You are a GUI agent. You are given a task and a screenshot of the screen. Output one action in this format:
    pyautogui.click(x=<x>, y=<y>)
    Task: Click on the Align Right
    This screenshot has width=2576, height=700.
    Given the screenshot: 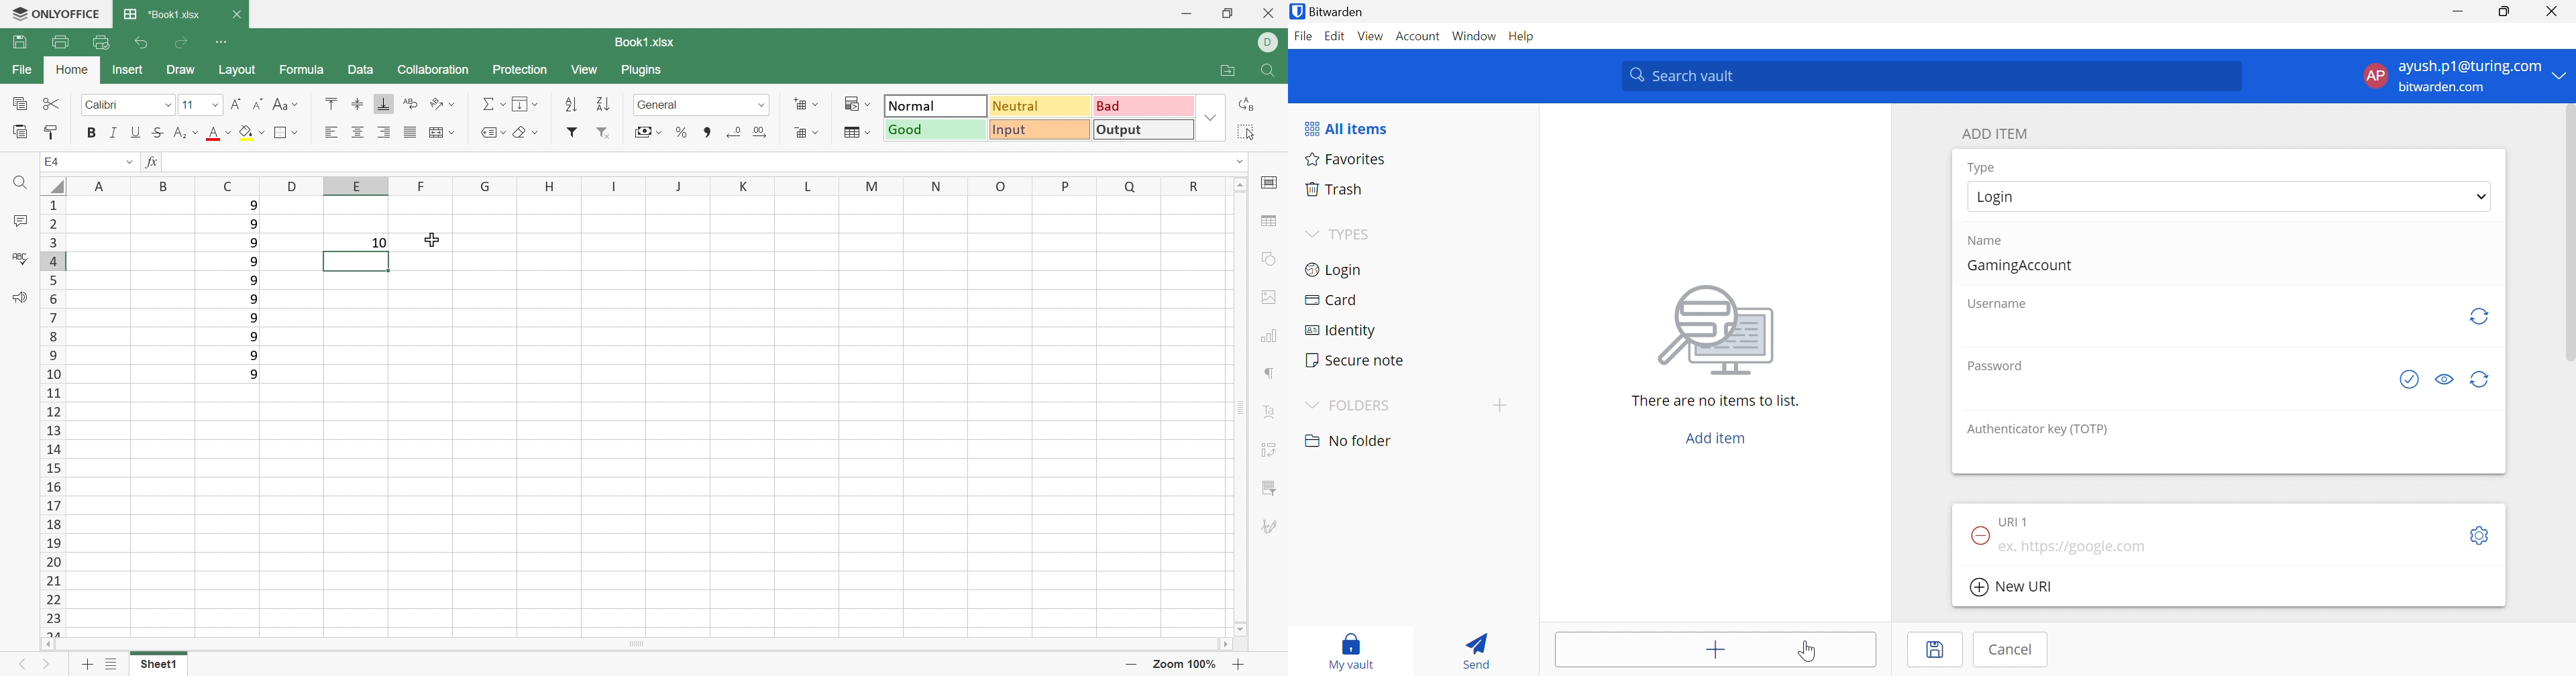 What is the action you would take?
    pyautogui.click(x=386, y=132)
    